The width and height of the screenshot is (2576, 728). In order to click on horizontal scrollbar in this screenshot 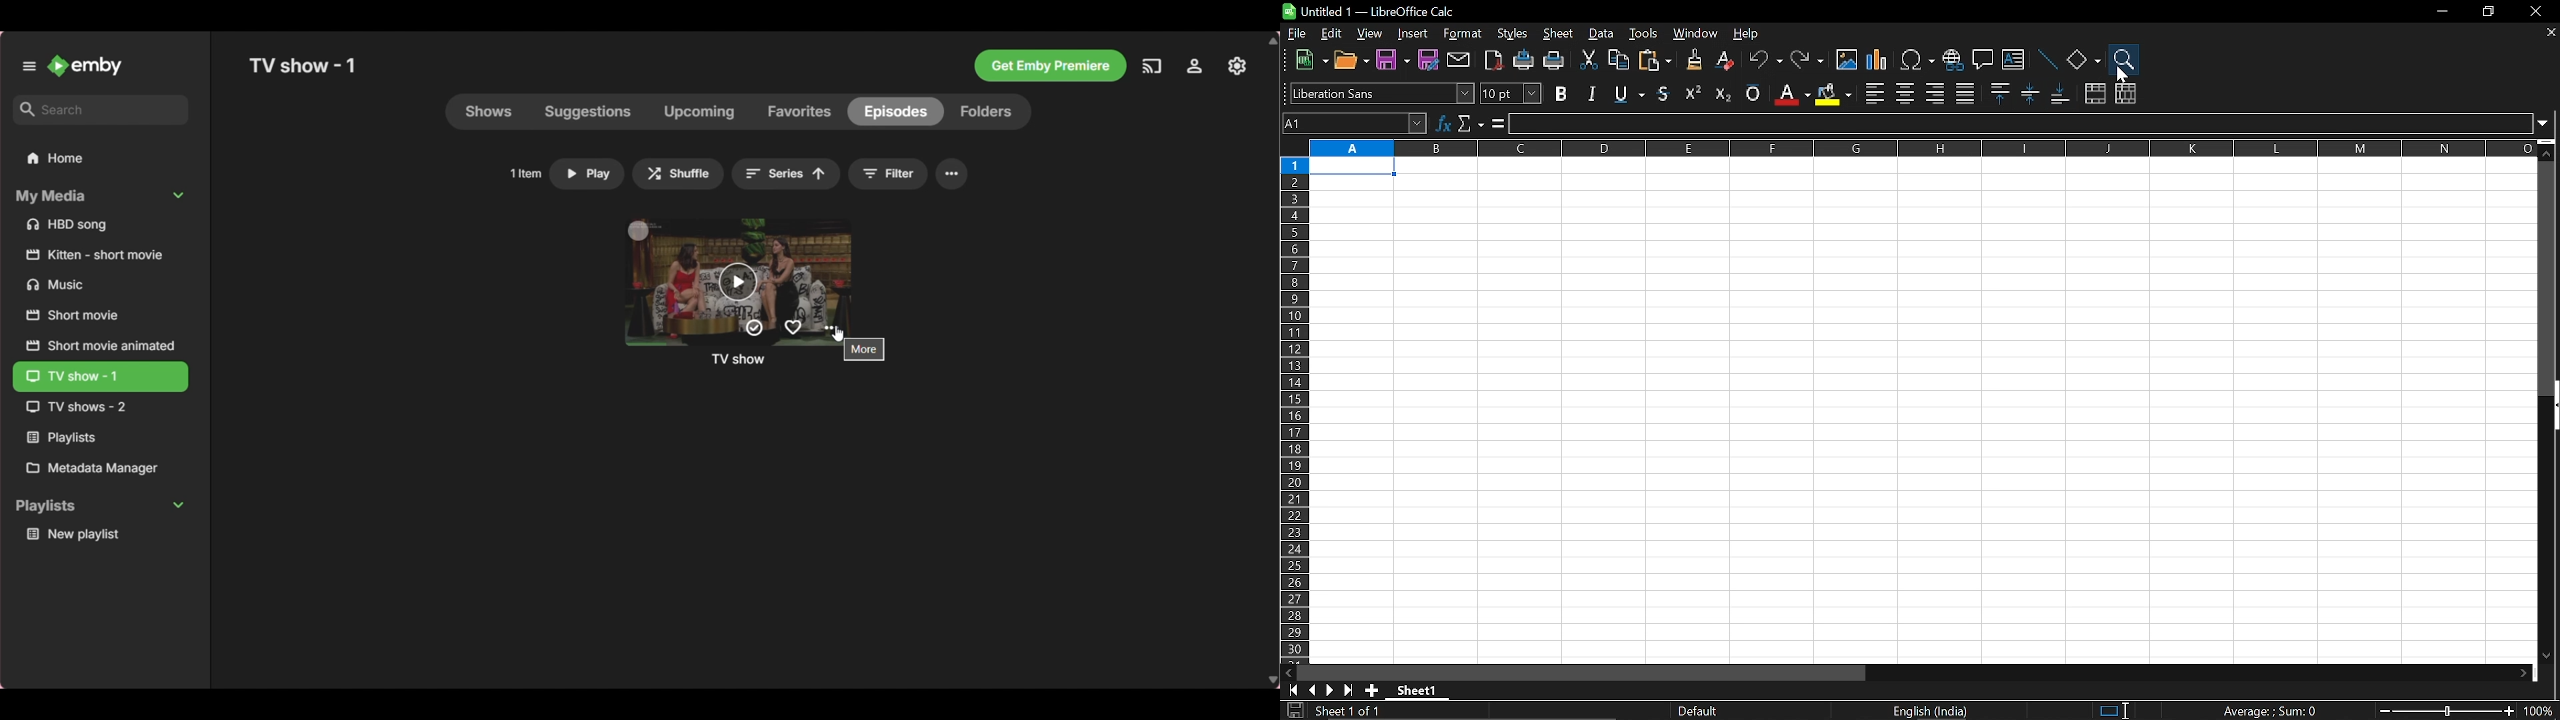, I will do `click(1586, 673)`.